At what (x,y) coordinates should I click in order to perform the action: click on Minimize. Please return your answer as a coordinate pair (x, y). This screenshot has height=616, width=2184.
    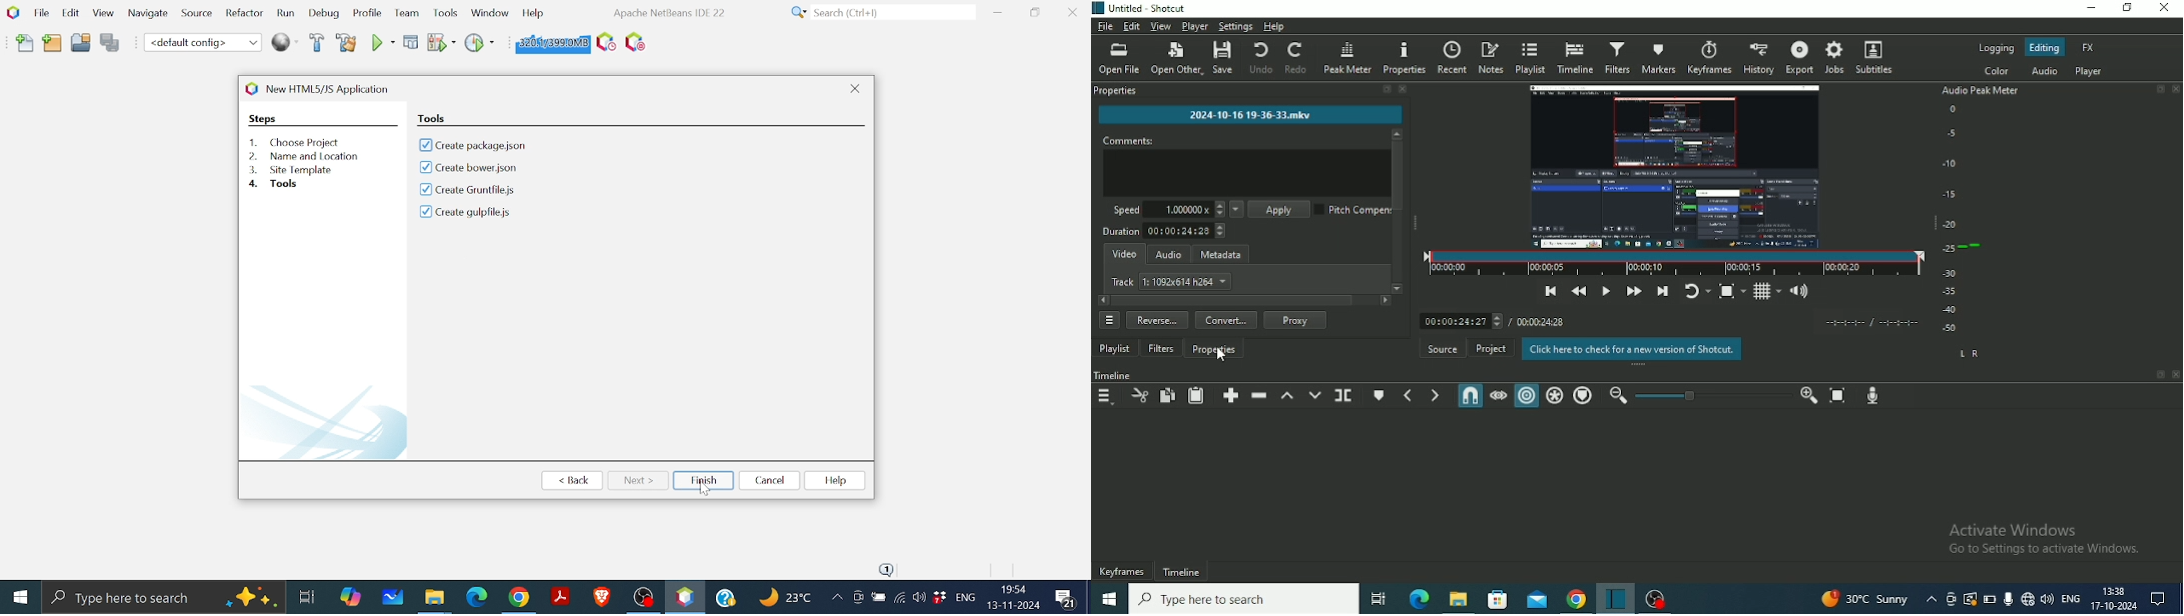
    Looking at the image, I should click on (2089, 8).